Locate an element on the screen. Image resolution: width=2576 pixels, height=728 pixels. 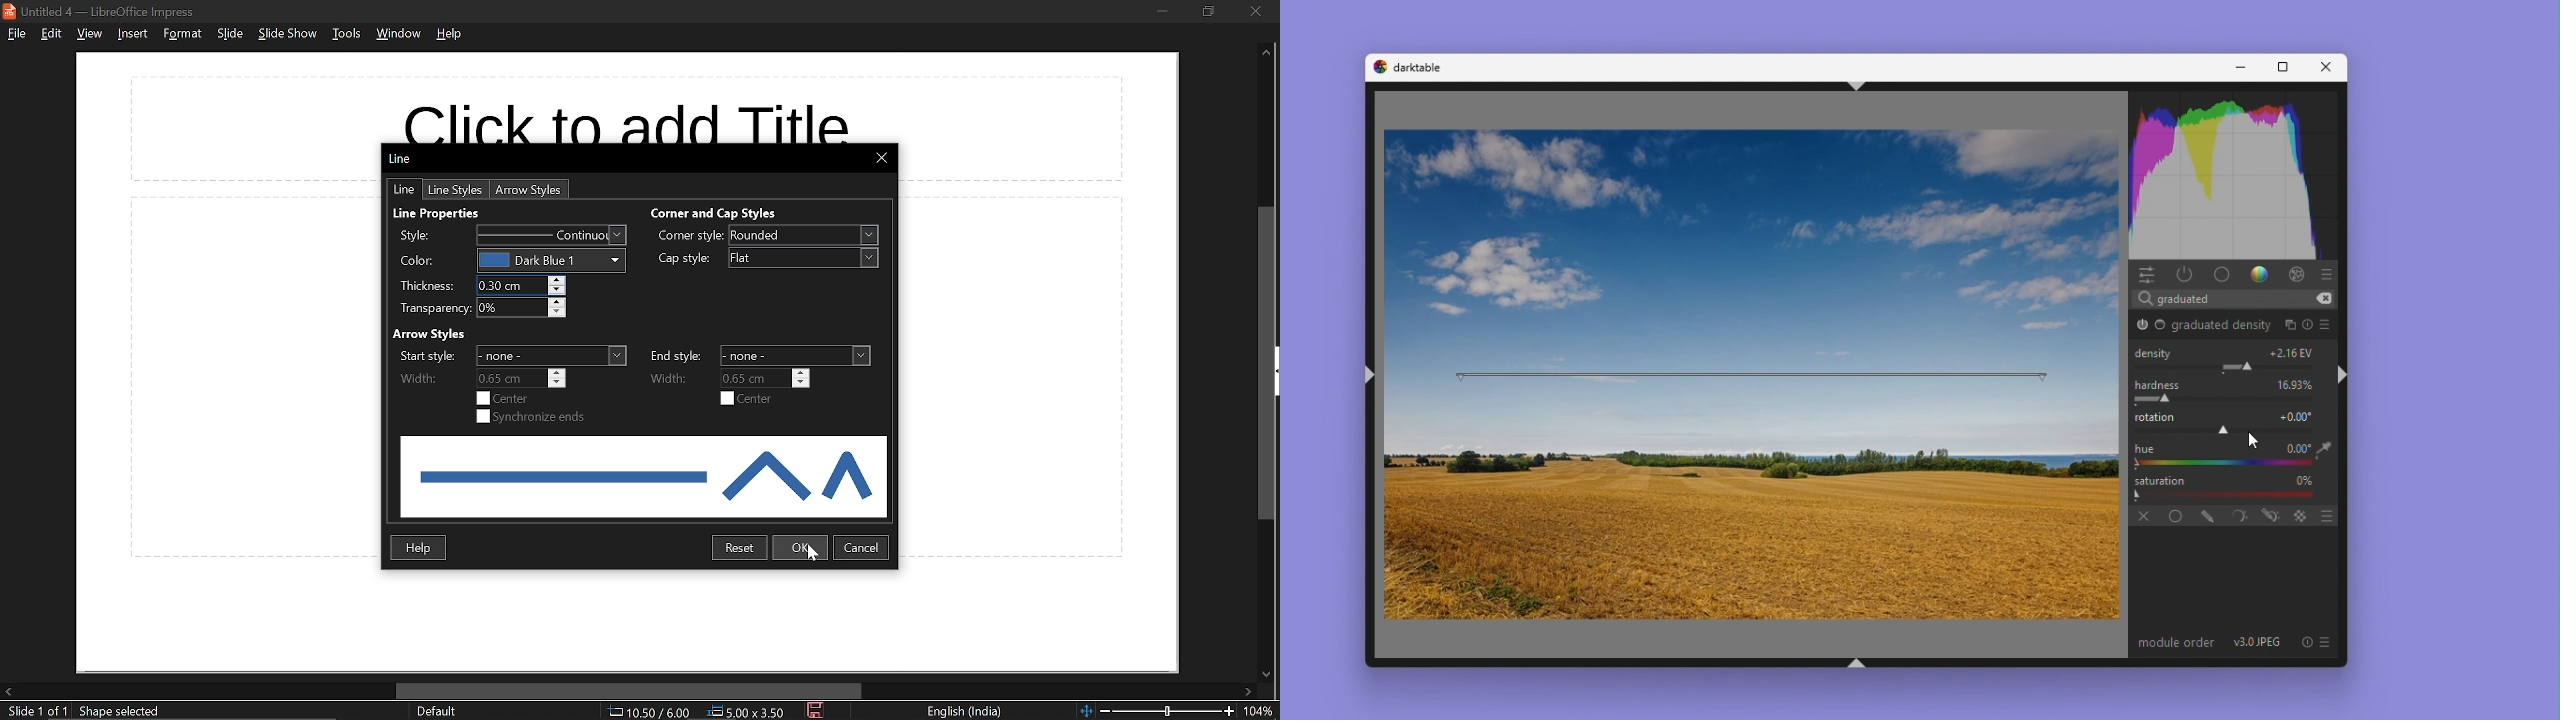
hue is located at coordinates (2145, 448).